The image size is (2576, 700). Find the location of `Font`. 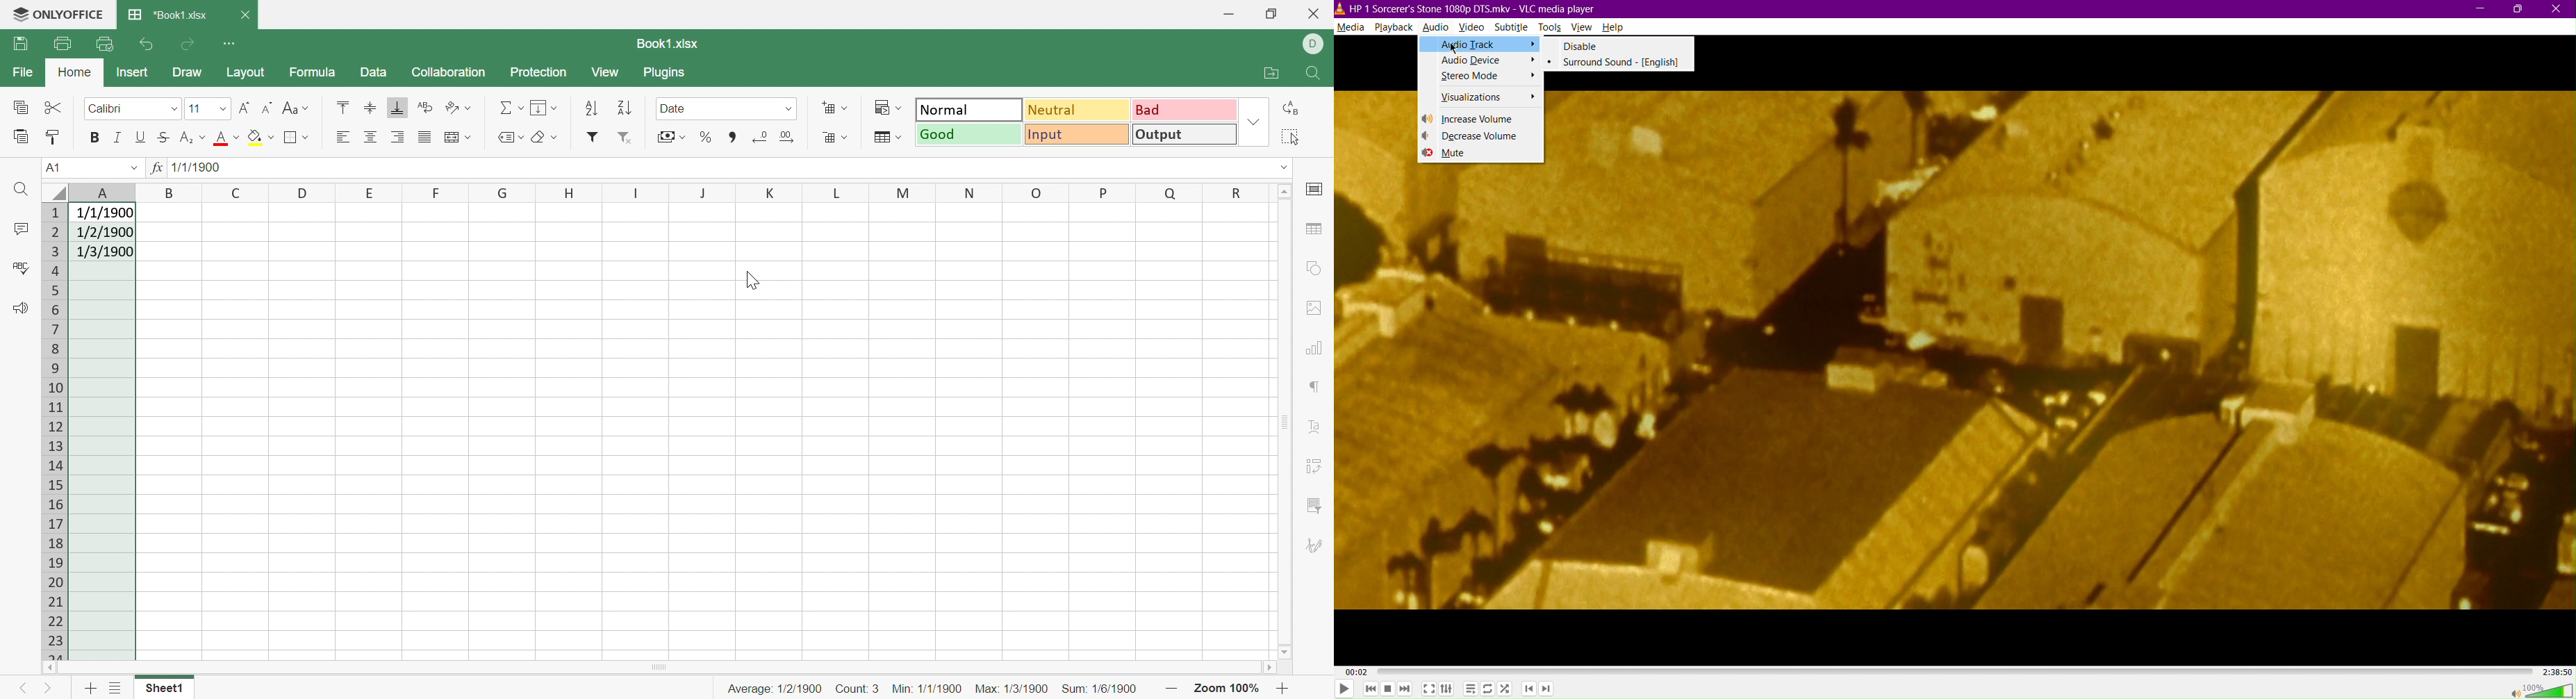

Font is located at coordinates (134, 108).